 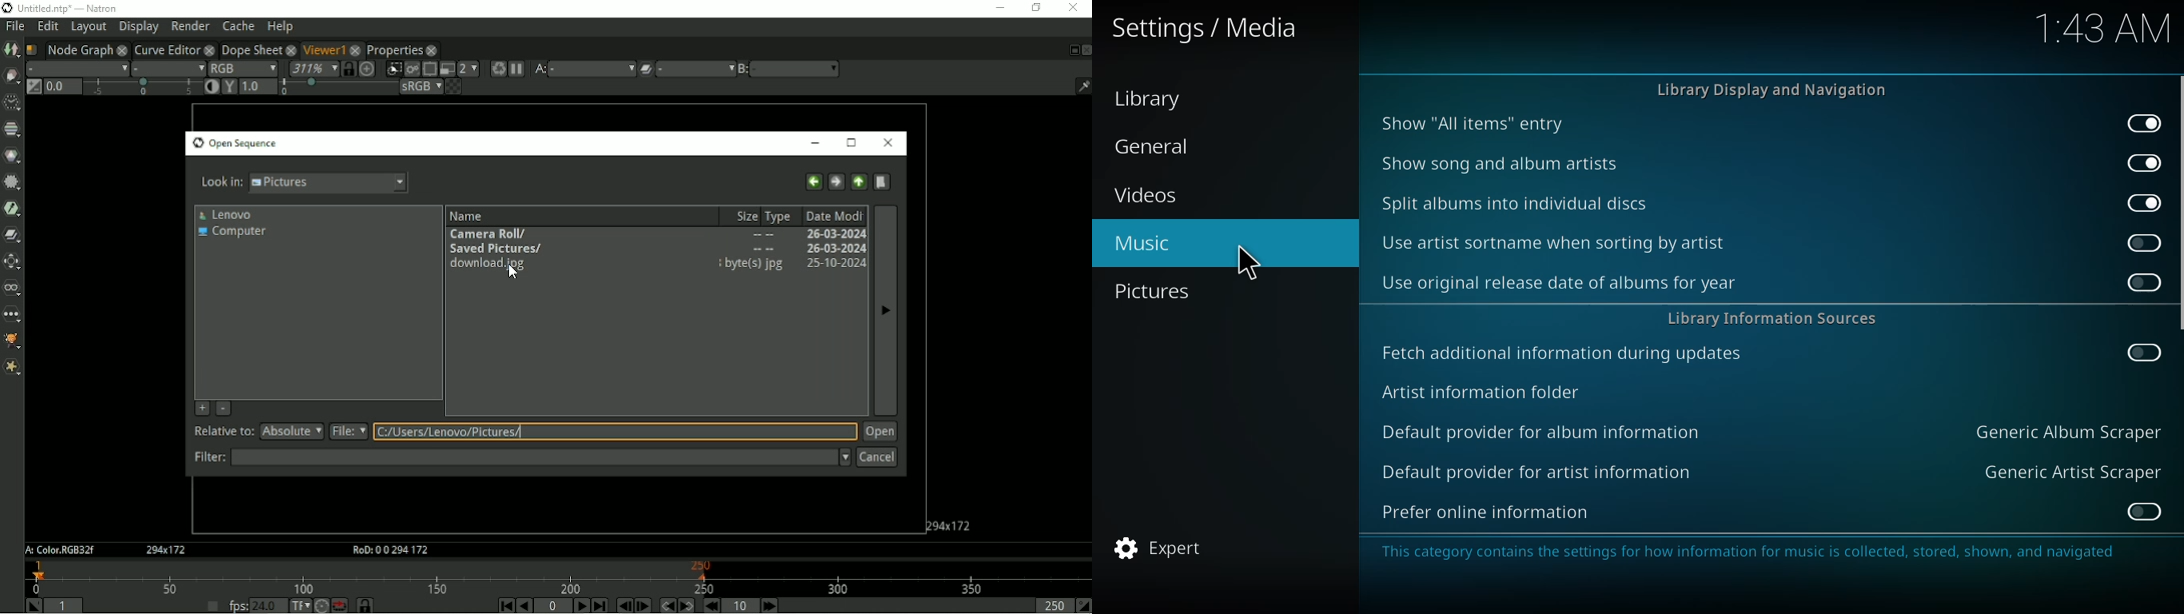 What do you see at coordinates (1558, 282) in the screenshot?
I see `use original release date of album` at bounding box center [1558, 282].